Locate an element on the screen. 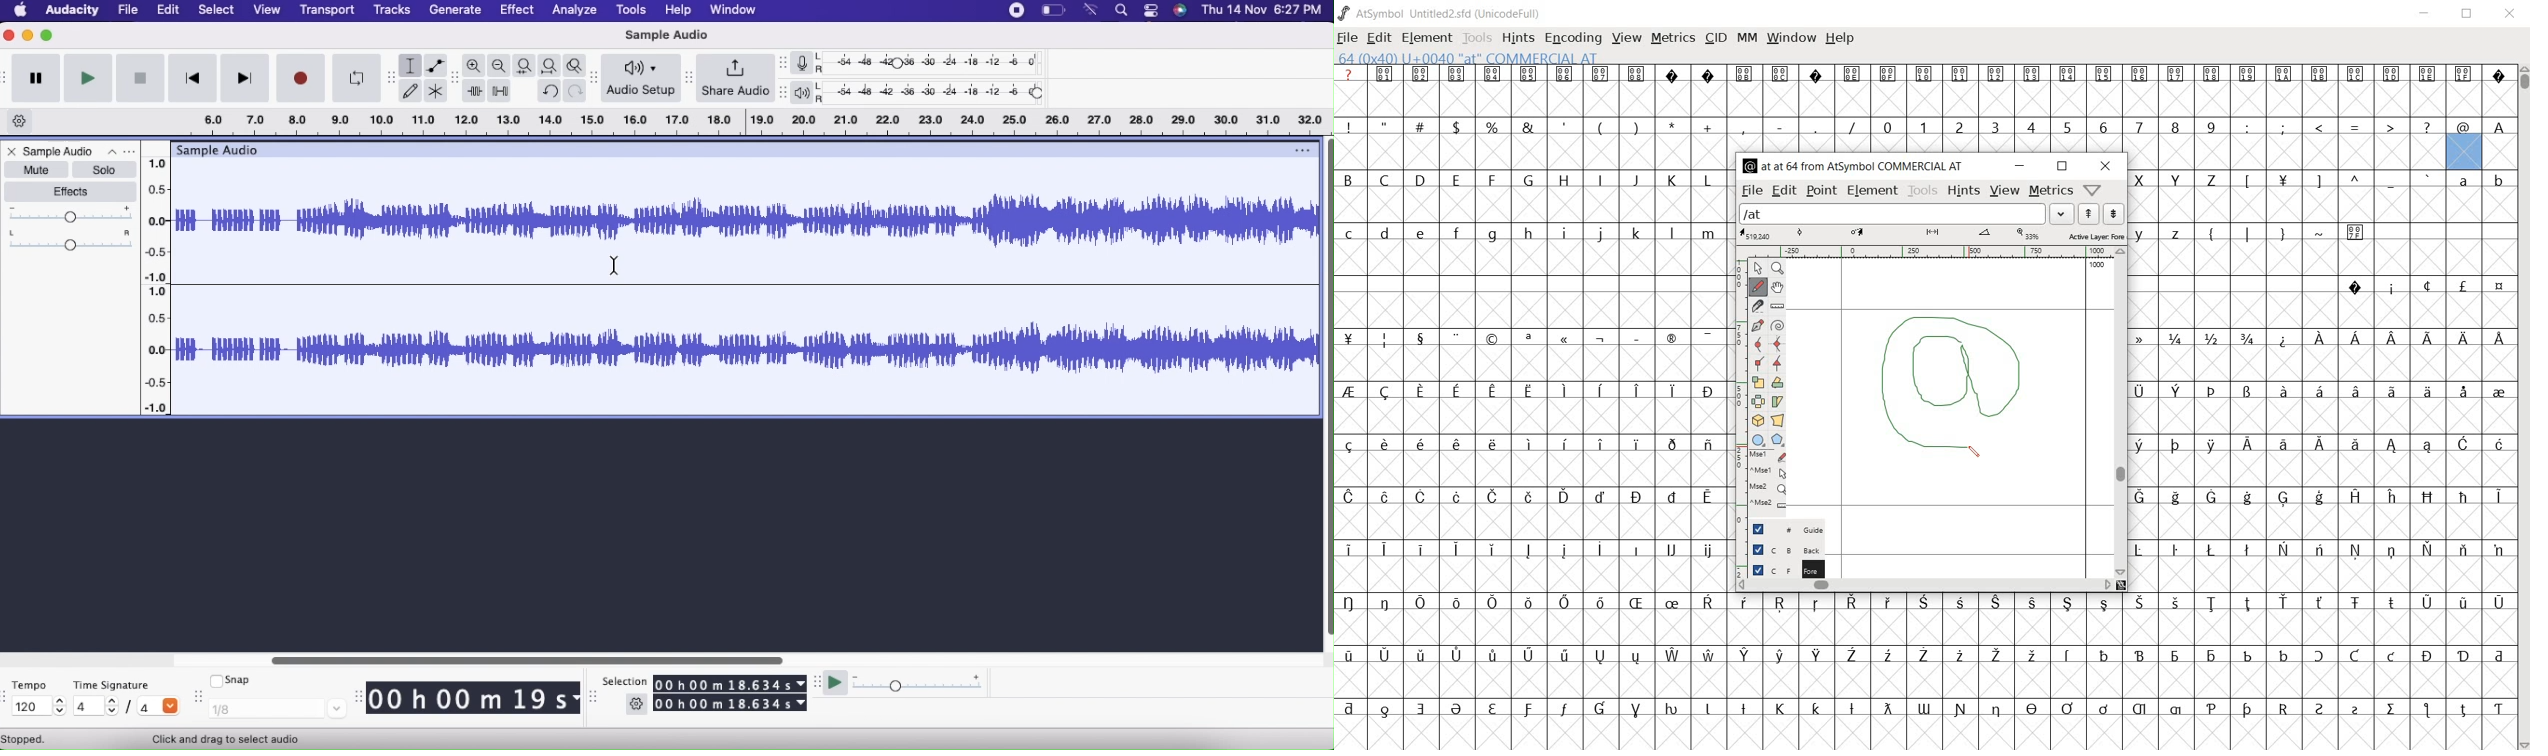 The height and width of the screenshot is (756, 2548). glyph is located at coordinates (1531, 406).